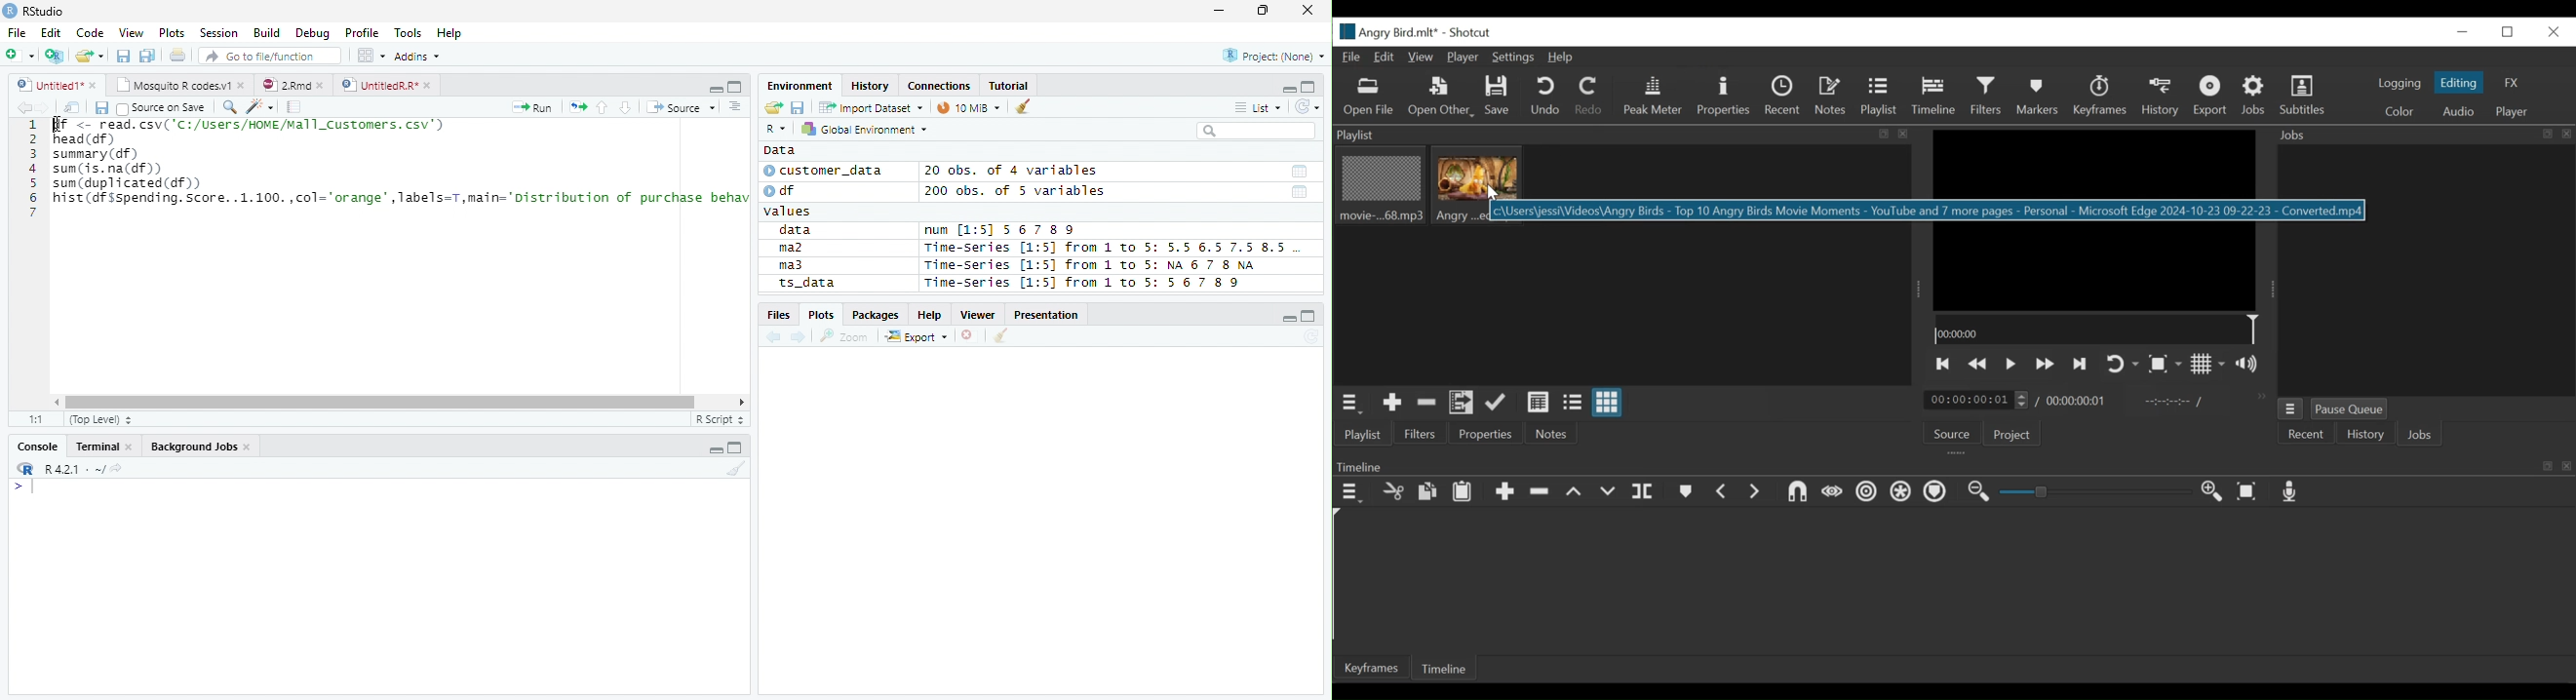  I want to click on Settings, so click(1513, 58).